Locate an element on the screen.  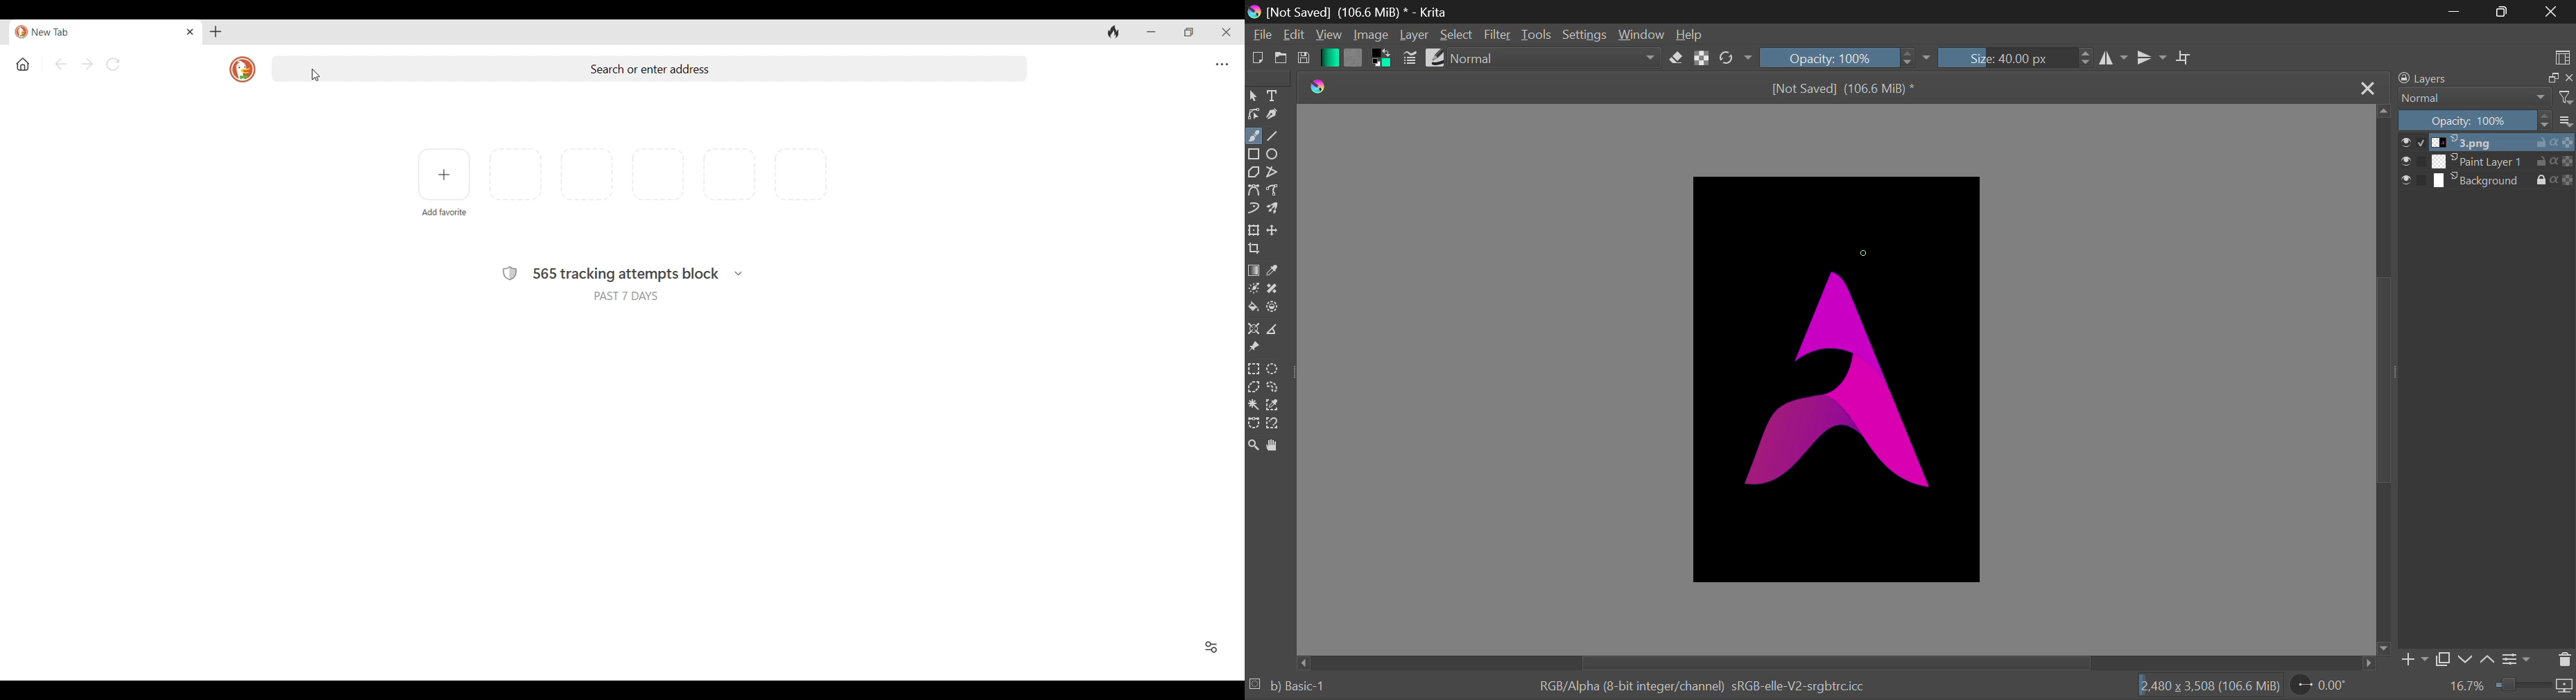
Rectangle is located at coordinates (1256, 155).